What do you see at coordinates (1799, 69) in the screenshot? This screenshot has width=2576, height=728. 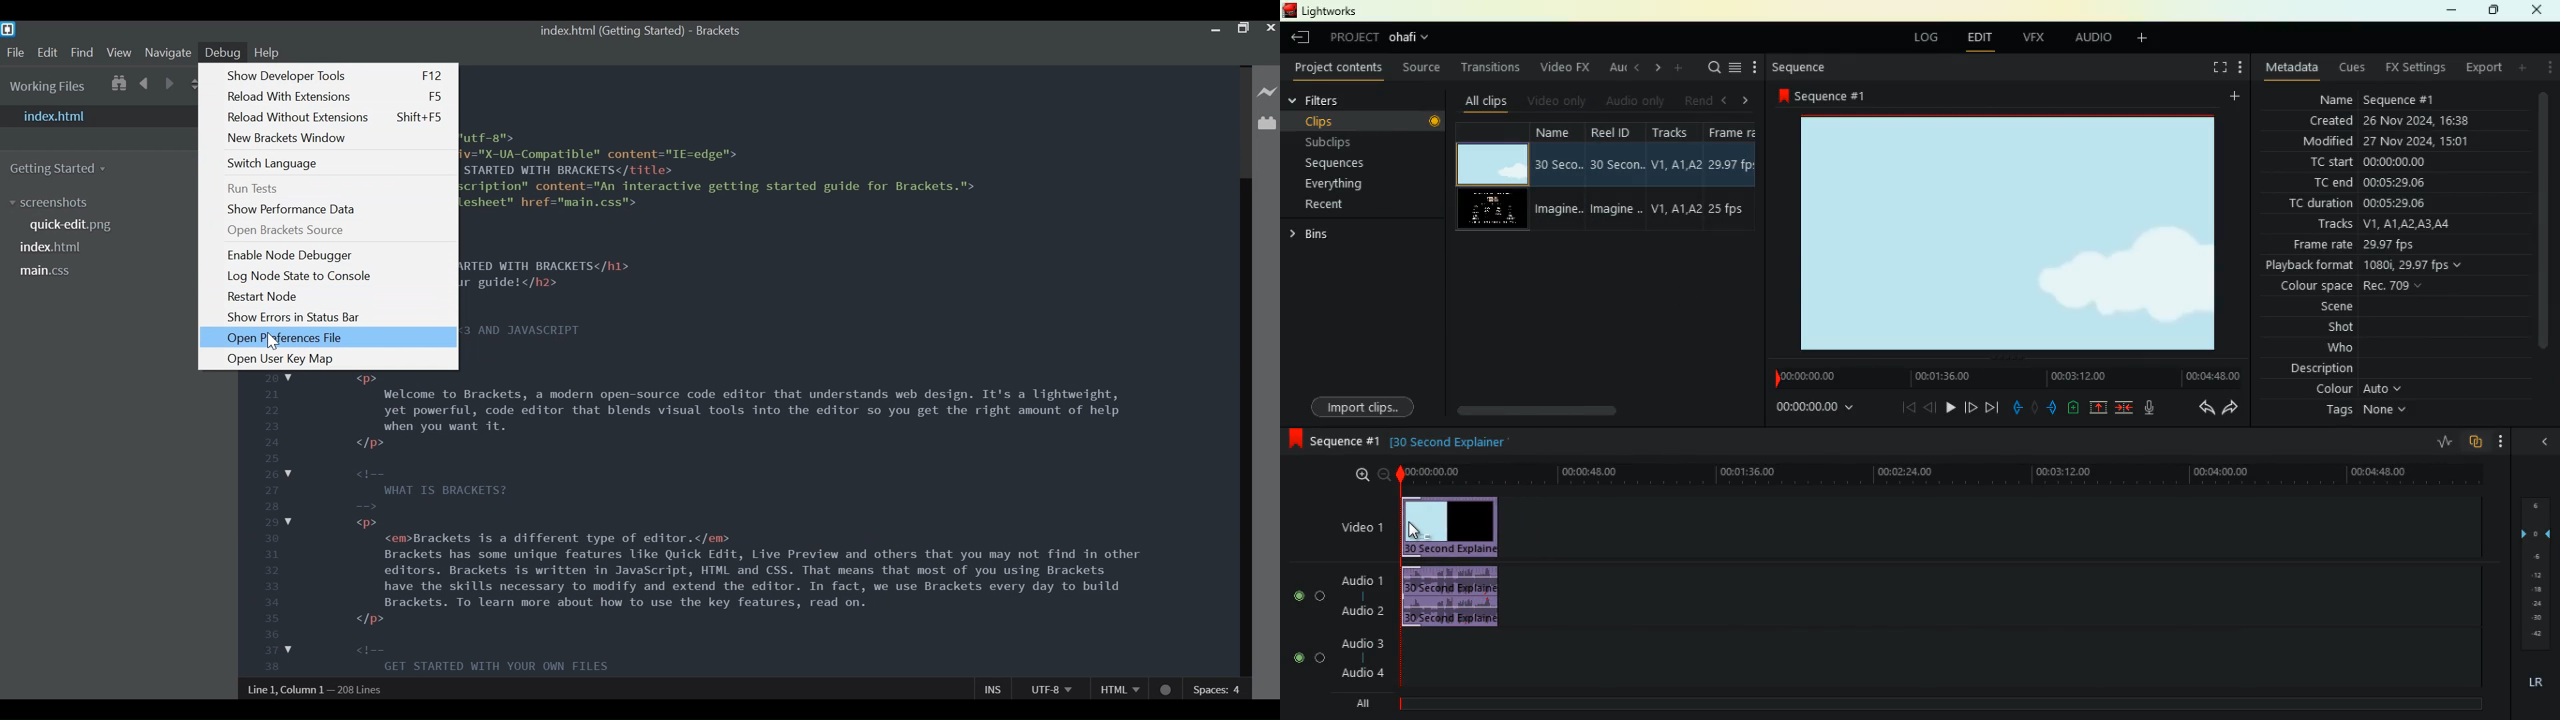 I see `sequence` at bounding box center [1799, 69].